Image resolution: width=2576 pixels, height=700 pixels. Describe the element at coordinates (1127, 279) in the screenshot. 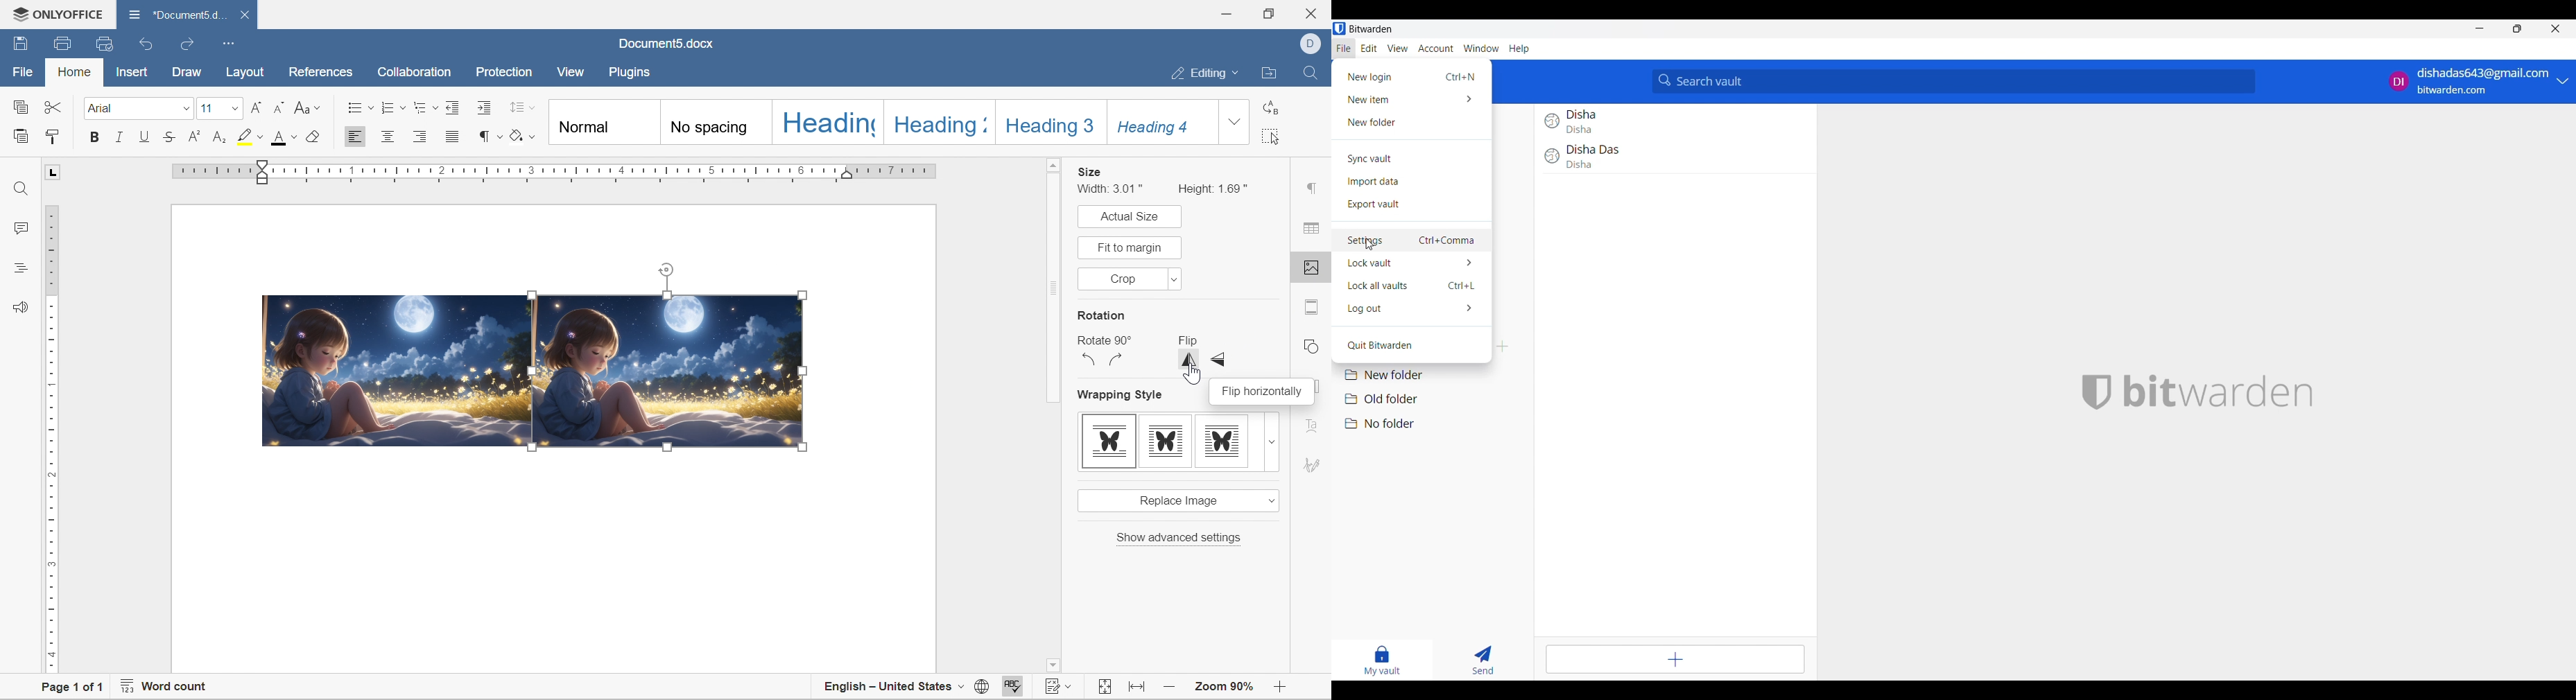

I see `crop` at that location.